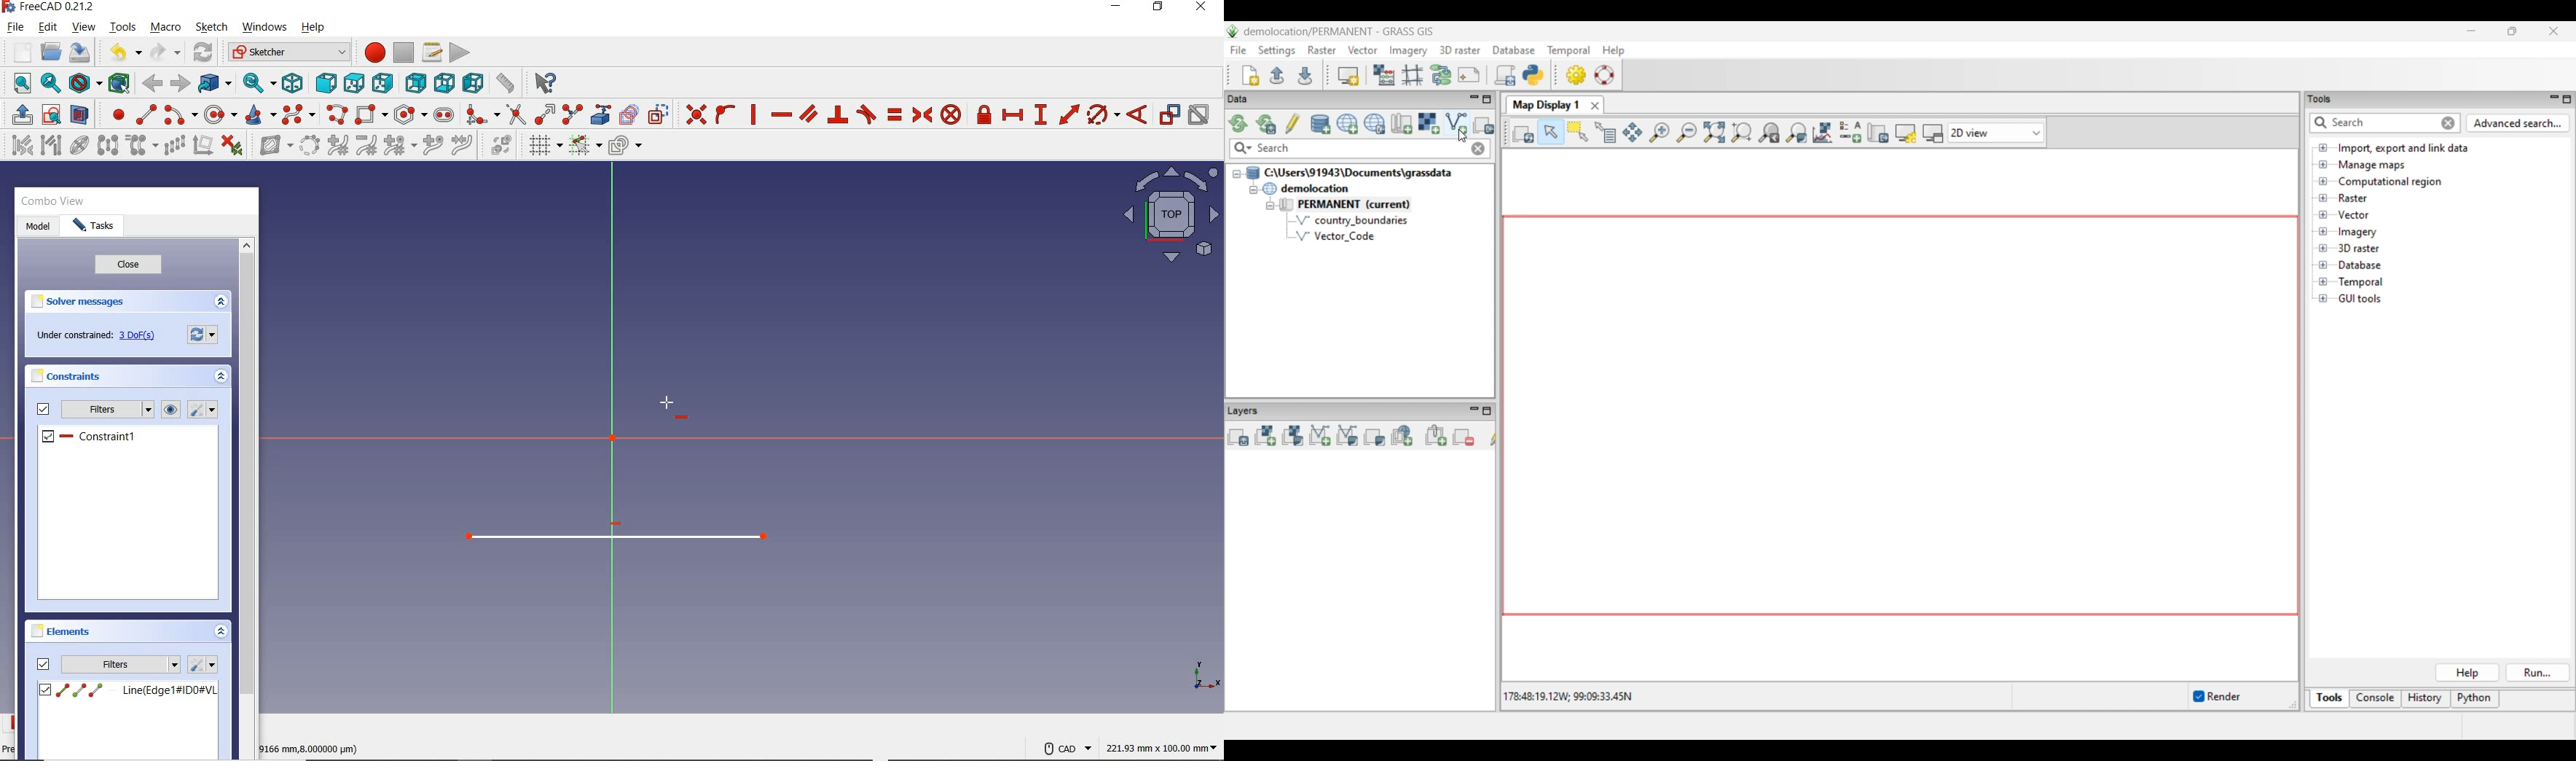 The width and height of the screenshot is (2576, 784). Describe the element at coordinates (15, 28) in the screenshot. I see `FILE` at that location.